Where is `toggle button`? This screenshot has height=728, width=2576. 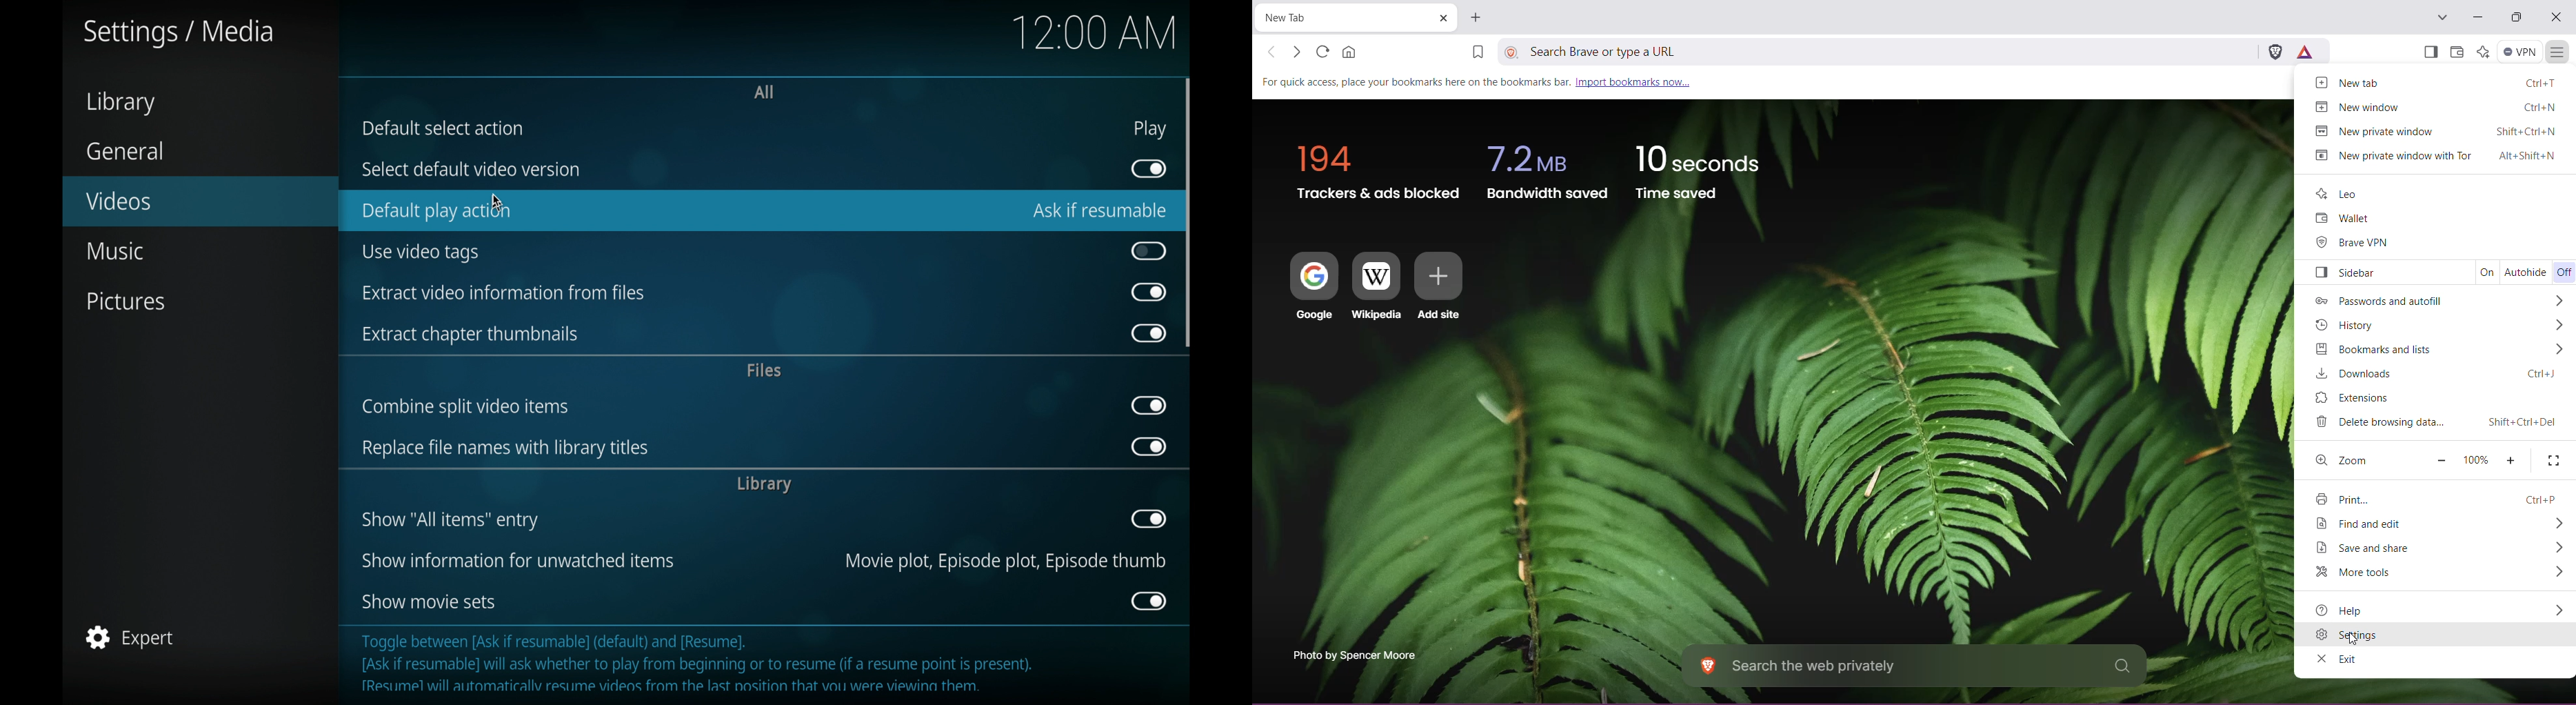 toggle button is located at coordinates (1150, 251).